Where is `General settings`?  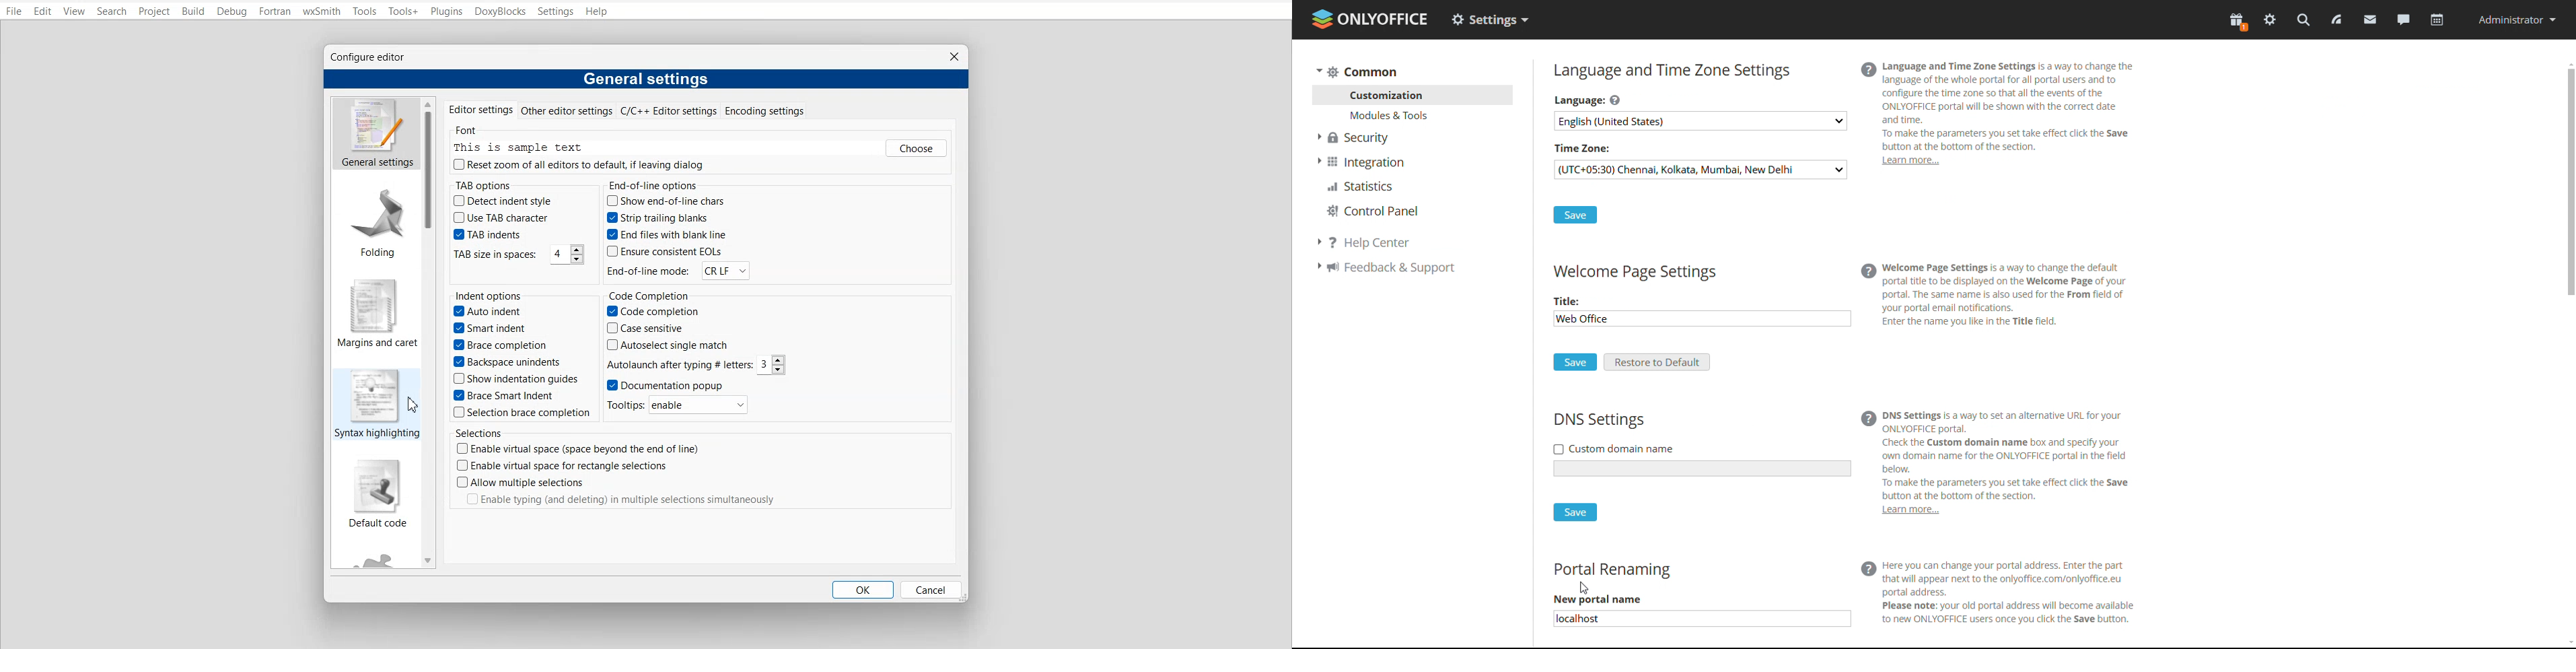 General settings is located at coordinates (638, 79).